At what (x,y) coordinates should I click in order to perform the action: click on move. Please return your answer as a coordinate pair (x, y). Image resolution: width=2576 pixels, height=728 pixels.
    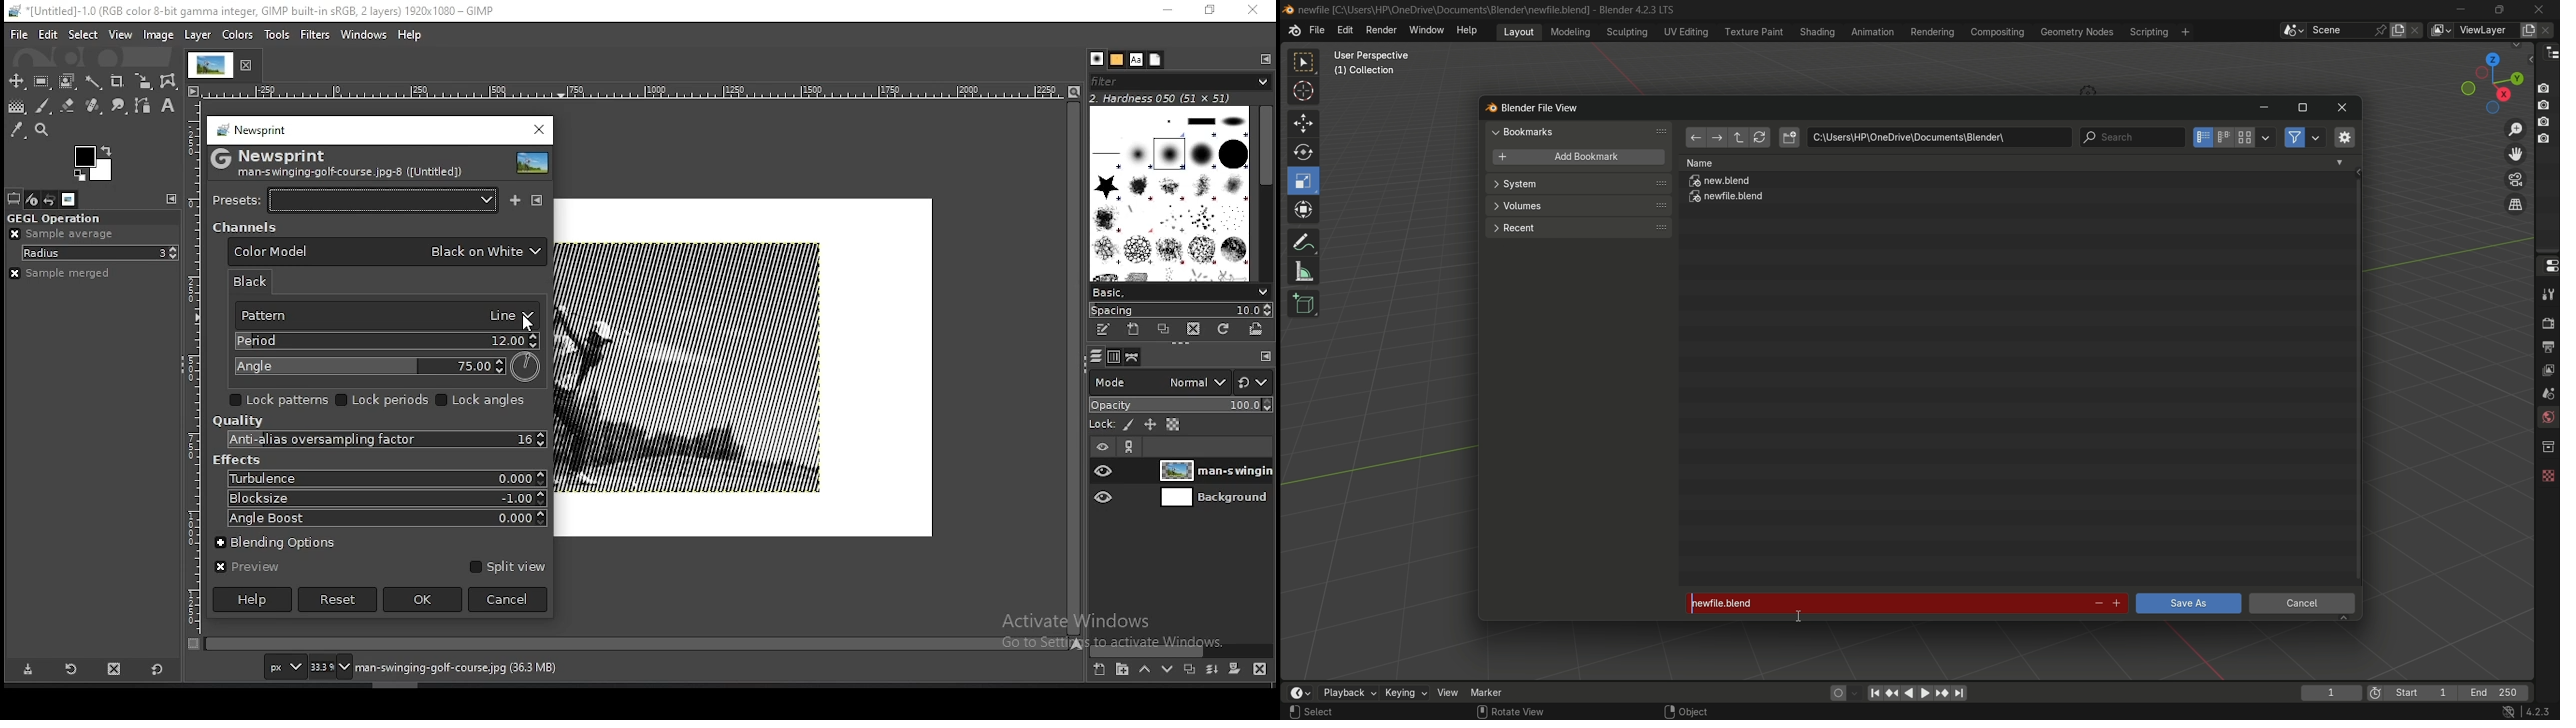
    Looking at the image, I should click on (1302, 122).